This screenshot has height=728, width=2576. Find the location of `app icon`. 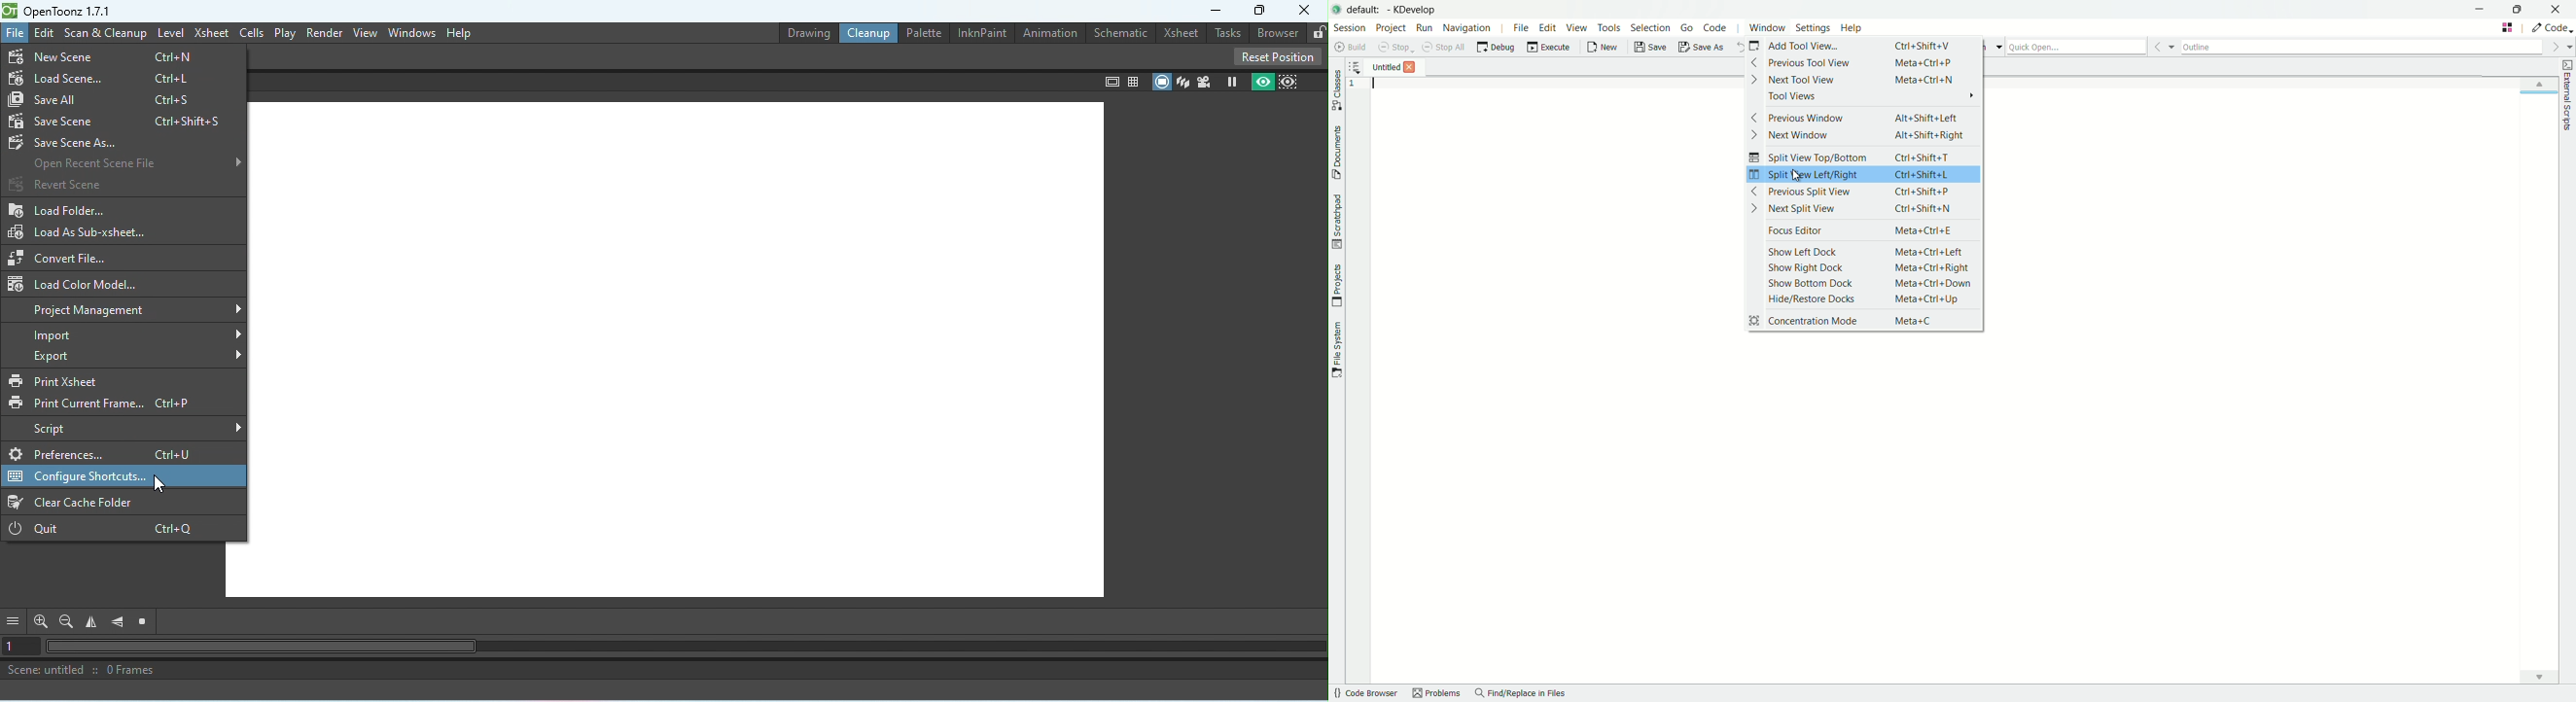

app icon is located at coordinates (1336, 9).